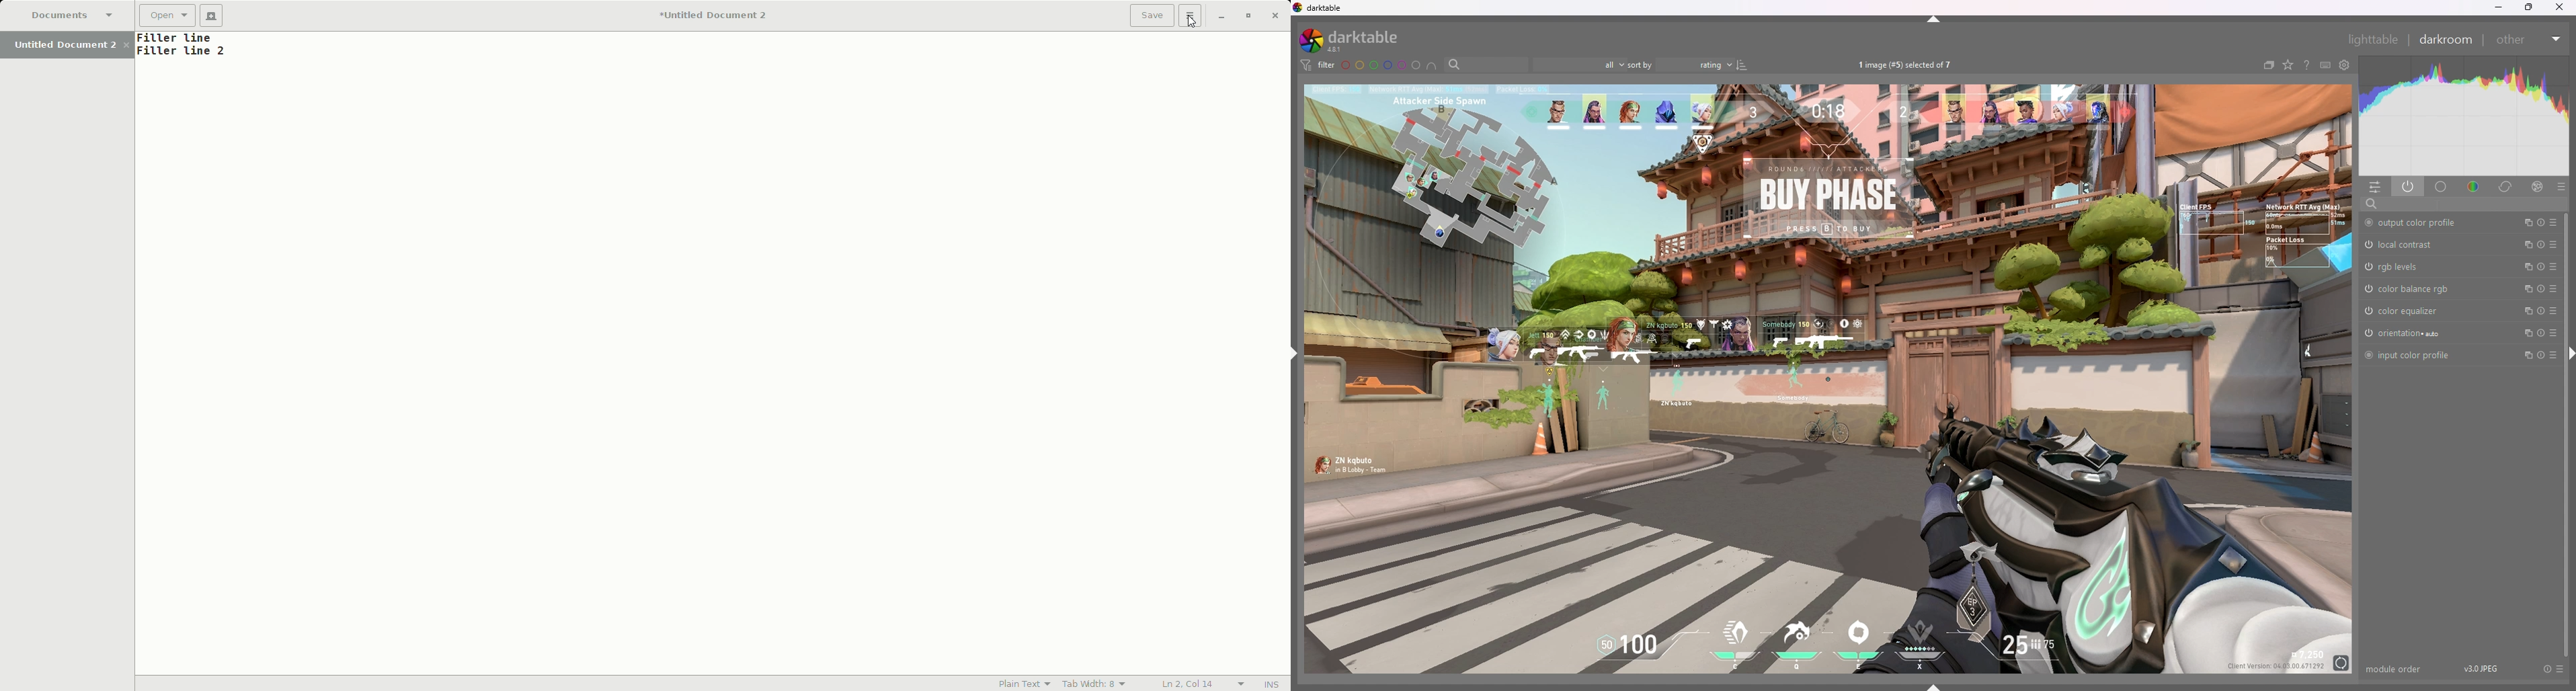 Image resolution: width=2576 pixels, height=700 pixels. I want to click on presets, so click(2554, 355).